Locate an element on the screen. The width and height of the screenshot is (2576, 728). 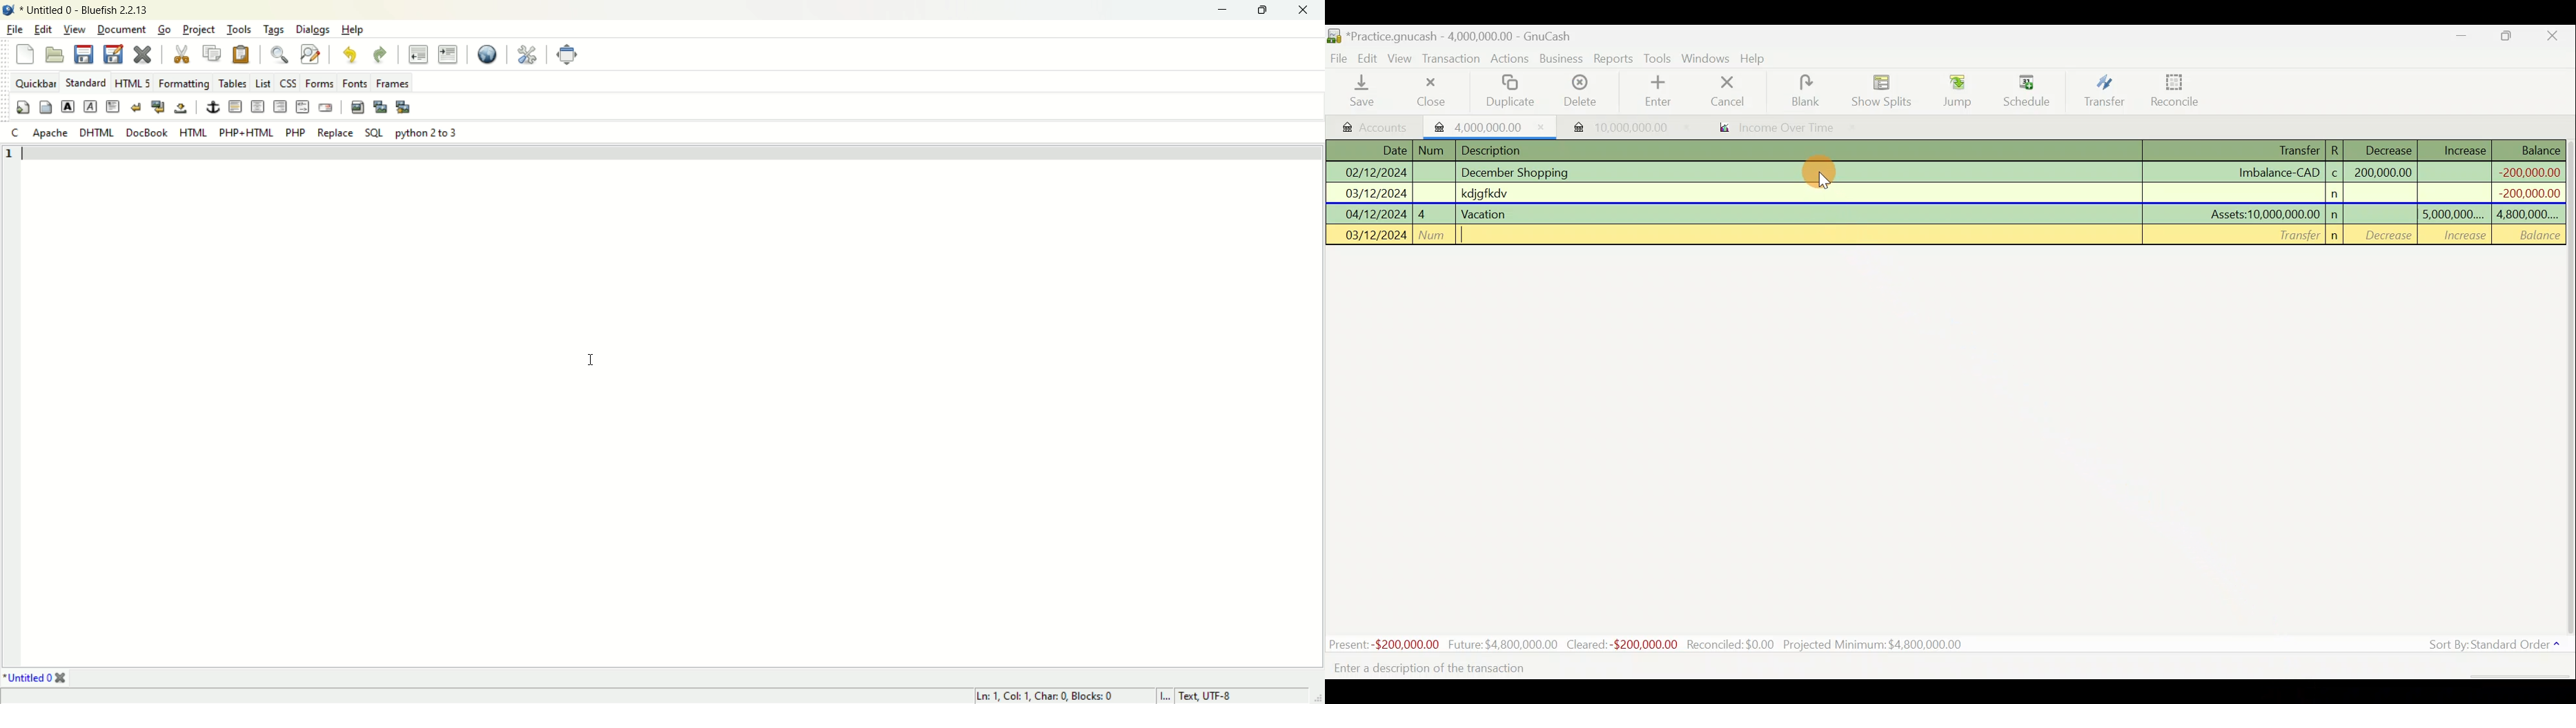
maximize is located at coordinates (1264, 9).